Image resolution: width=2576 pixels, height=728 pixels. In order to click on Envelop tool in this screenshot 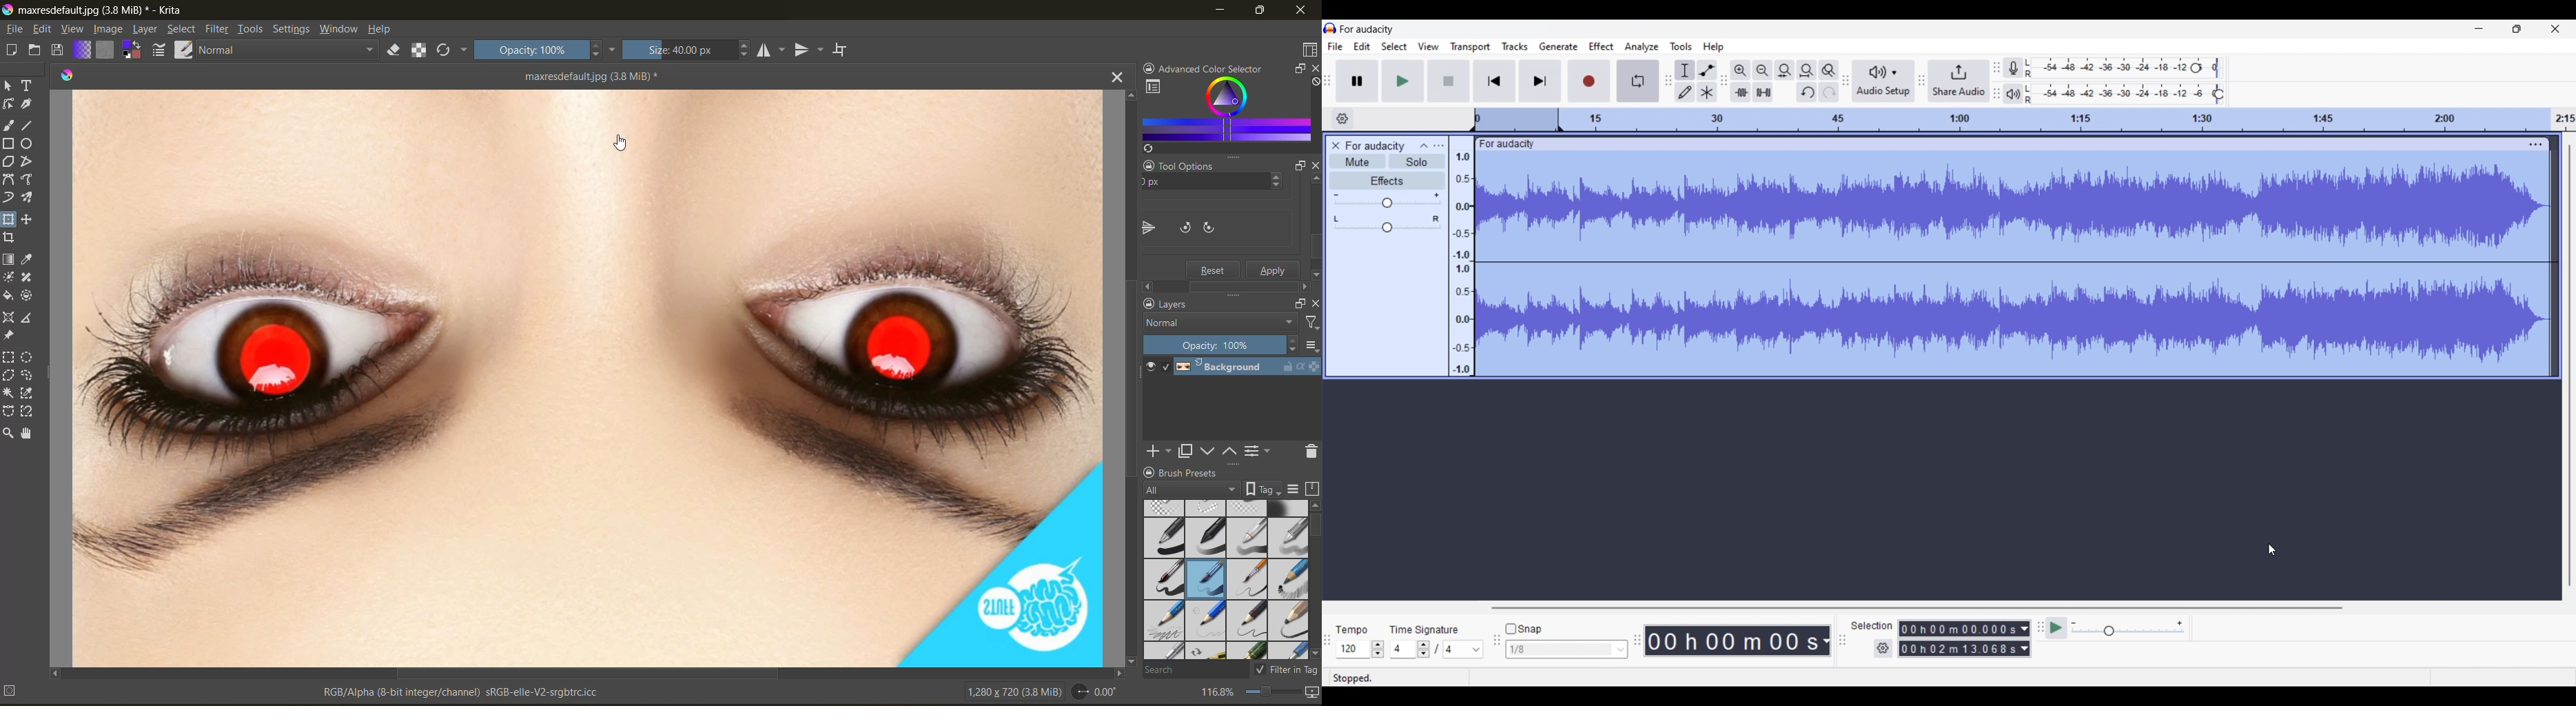, I will do `click(1707, 70)`.